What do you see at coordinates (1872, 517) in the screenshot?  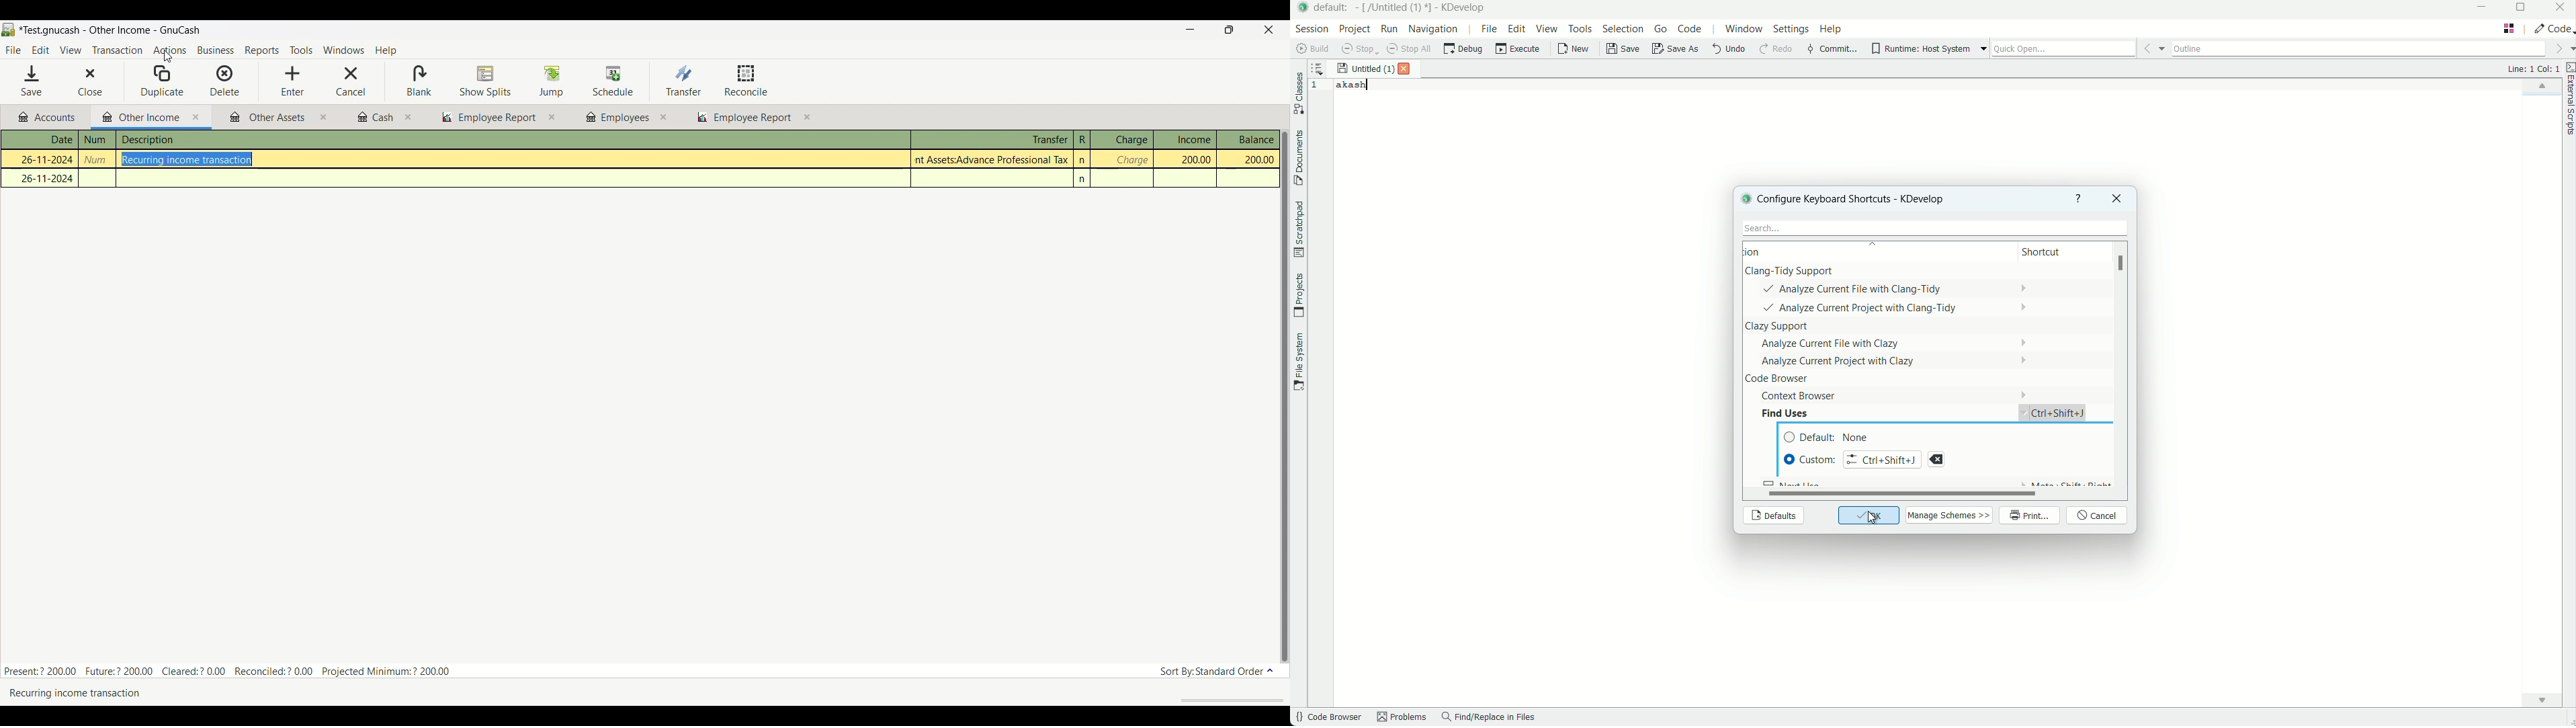 I see `cursor` at bounding box center [1872, 517].